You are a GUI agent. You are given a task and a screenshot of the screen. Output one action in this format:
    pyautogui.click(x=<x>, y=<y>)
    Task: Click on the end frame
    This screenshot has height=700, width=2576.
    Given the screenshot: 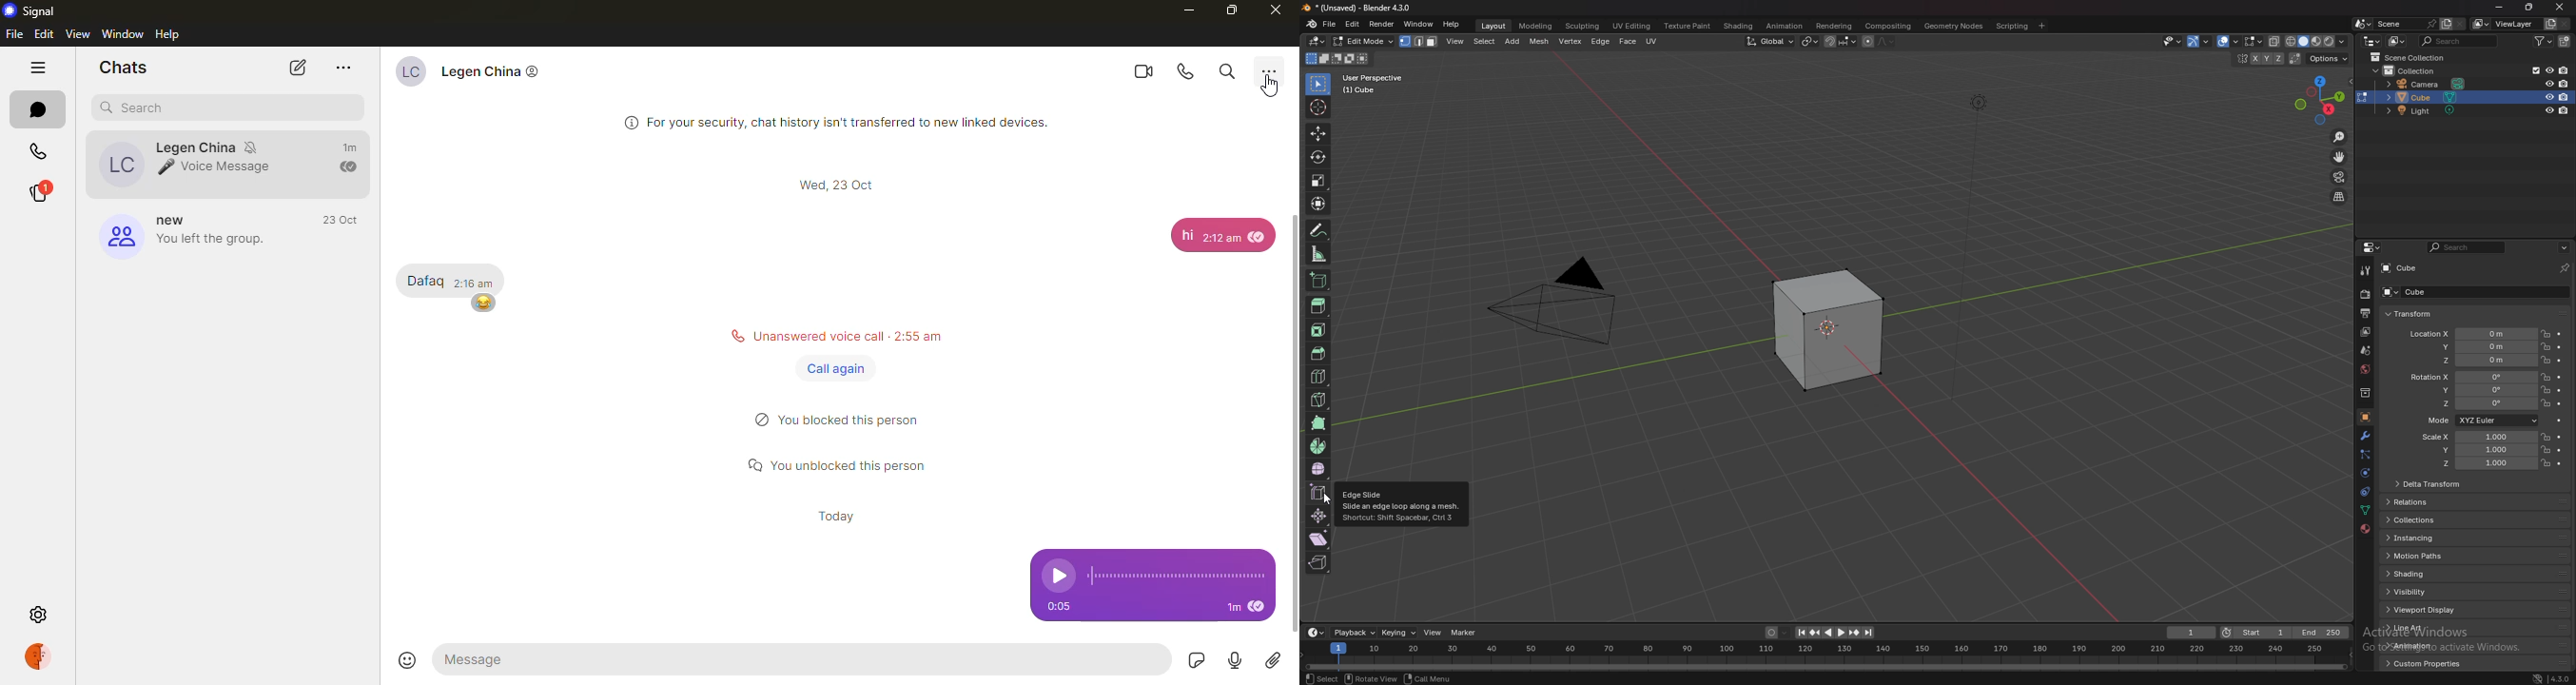 What is the action you would take?
    pyautogui.click(x=2322, y=632)
    